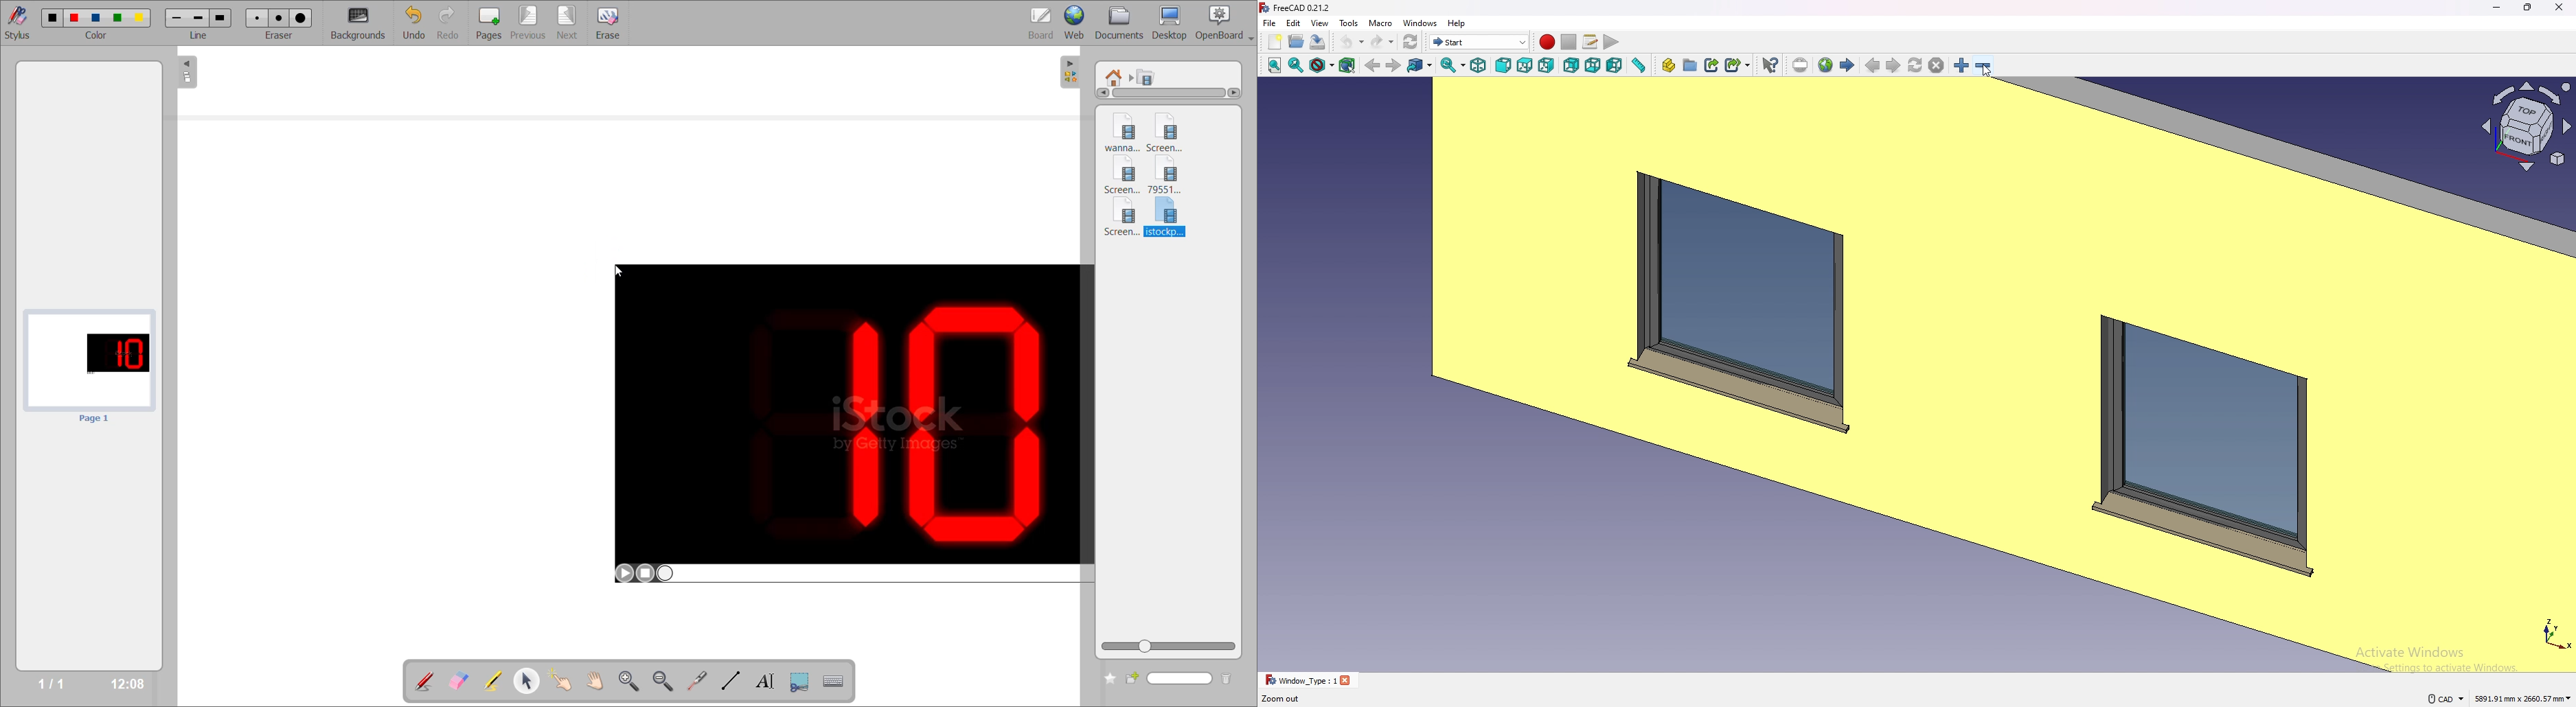 This screenshot has height=728, width=2576. Describe the element at coordinates (1173, 130) in the screenshot. I see `video 2` at that location.